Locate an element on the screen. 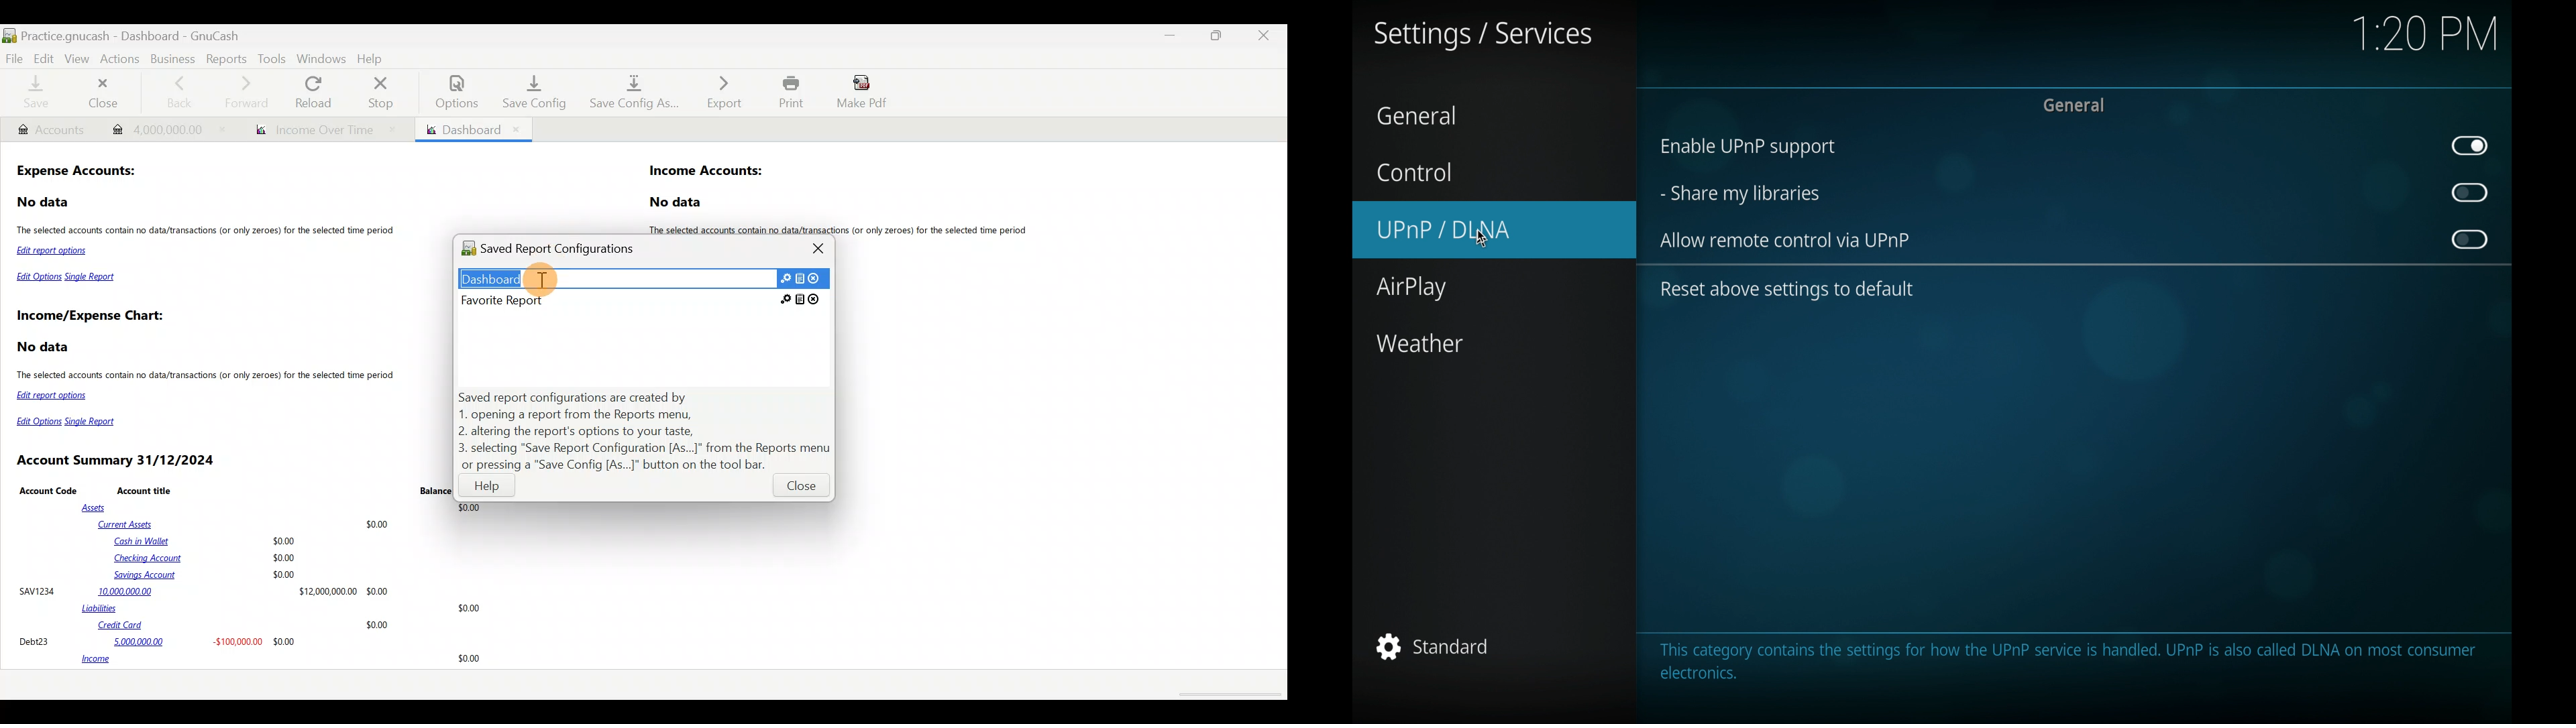 The image size is (2576, 728). Document name is located at coordinates (150, 32).